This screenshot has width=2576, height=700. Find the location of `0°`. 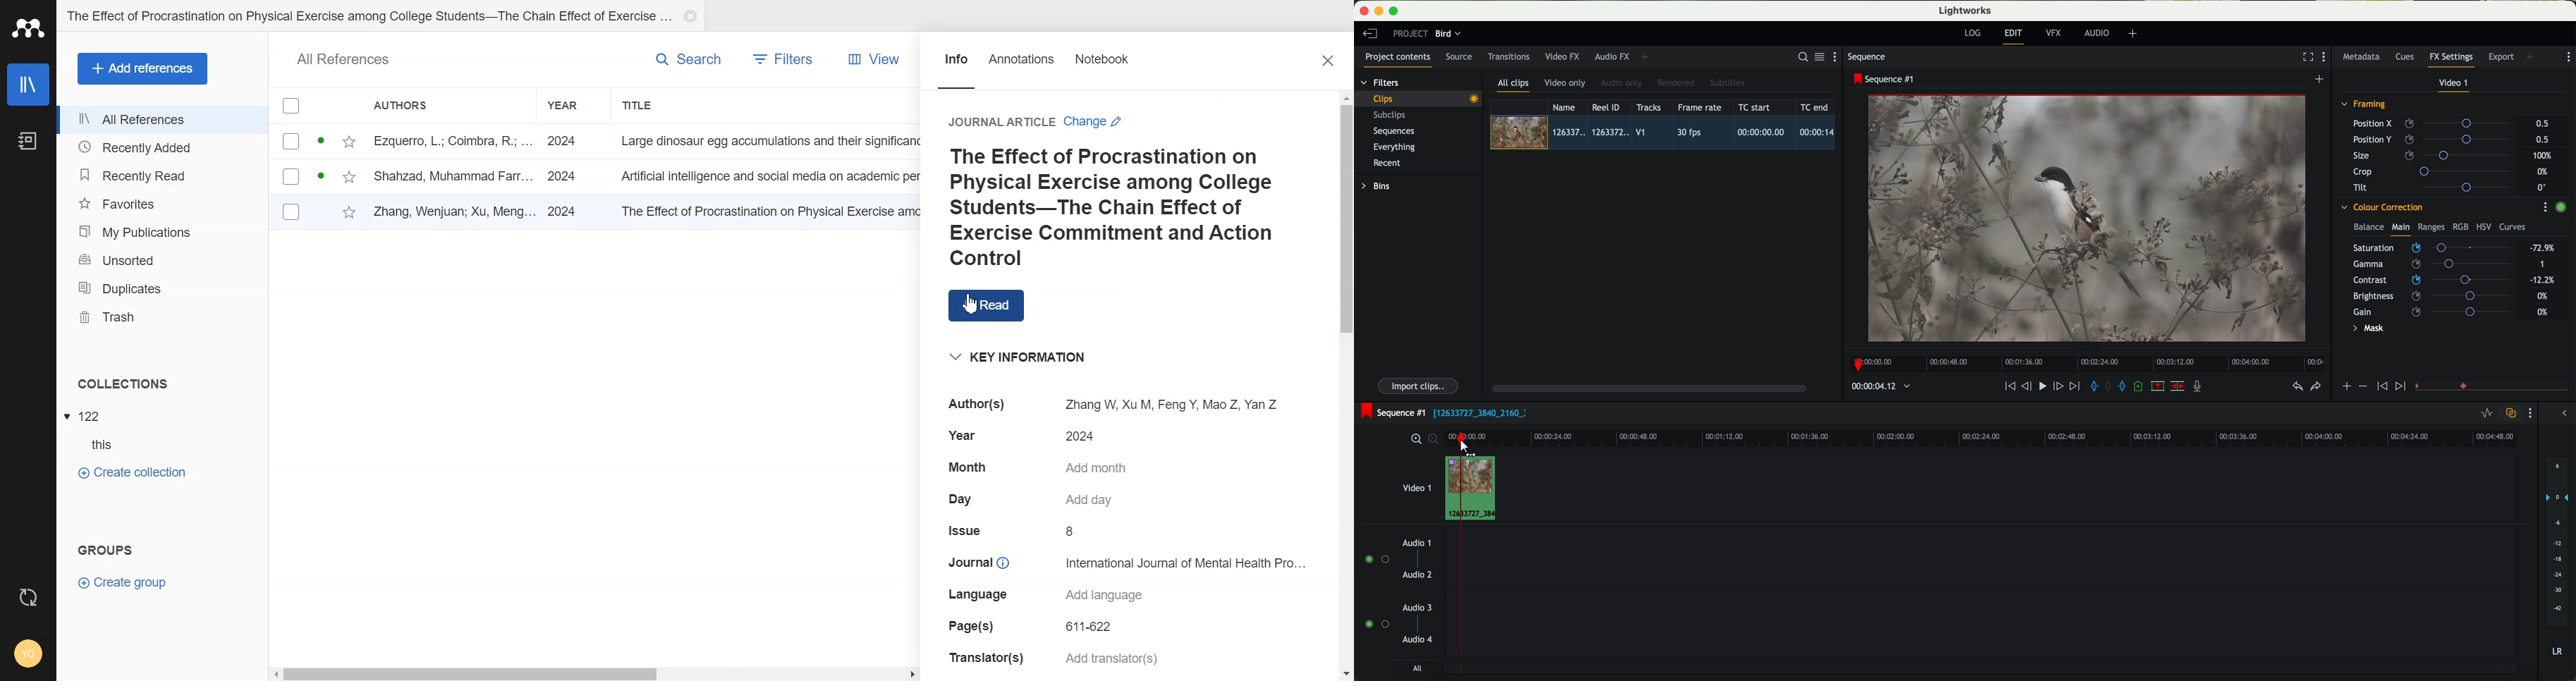

0° is located at coordinates (2543, 187).